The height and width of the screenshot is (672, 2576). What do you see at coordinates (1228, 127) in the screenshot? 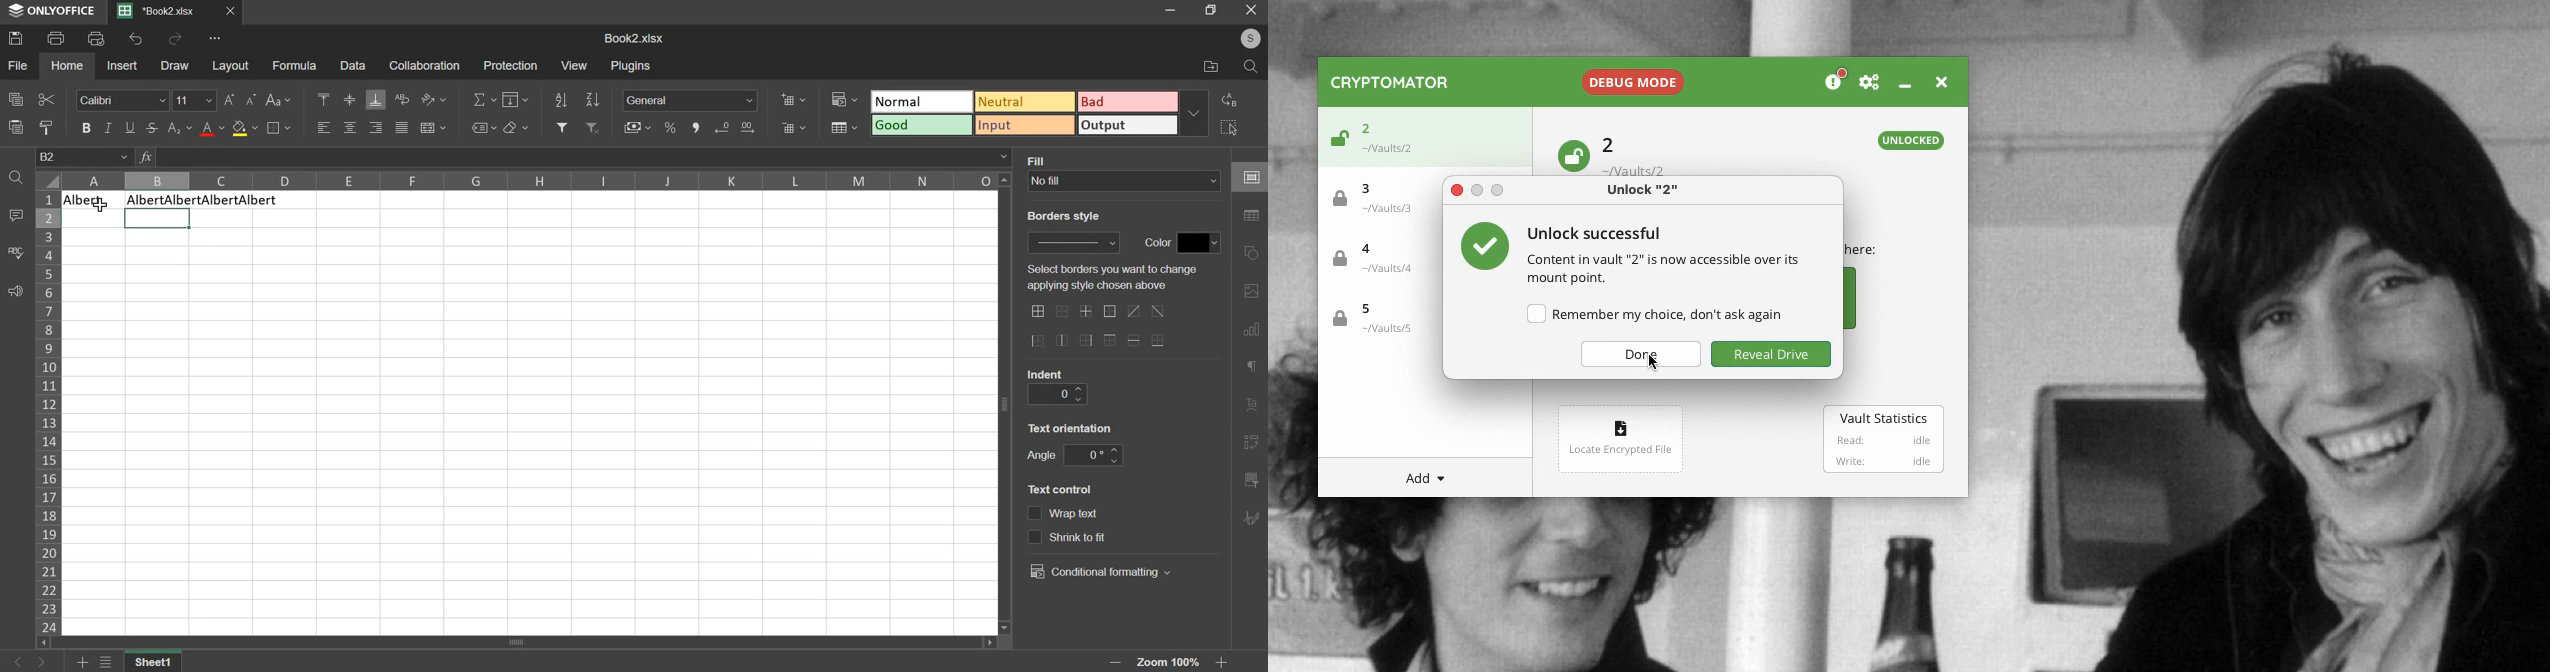
I see `select` at bounding box center [1228, 127].